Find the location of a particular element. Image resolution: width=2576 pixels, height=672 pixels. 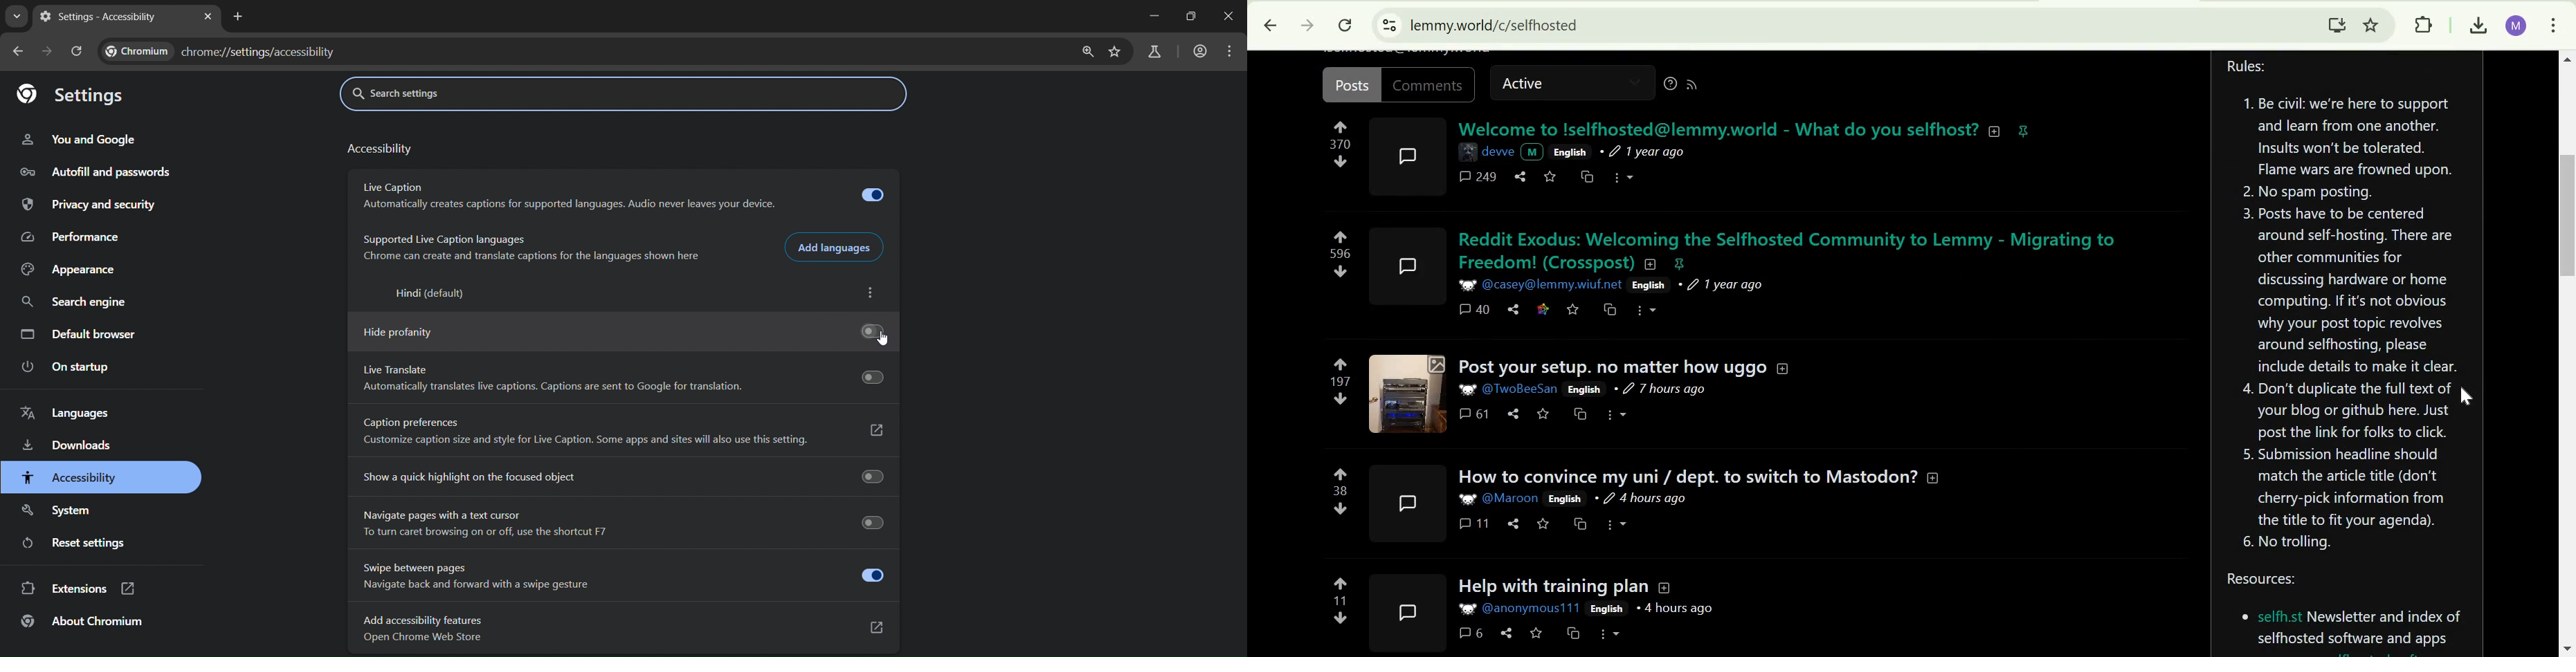

save is located at coordinates (1543, 414).